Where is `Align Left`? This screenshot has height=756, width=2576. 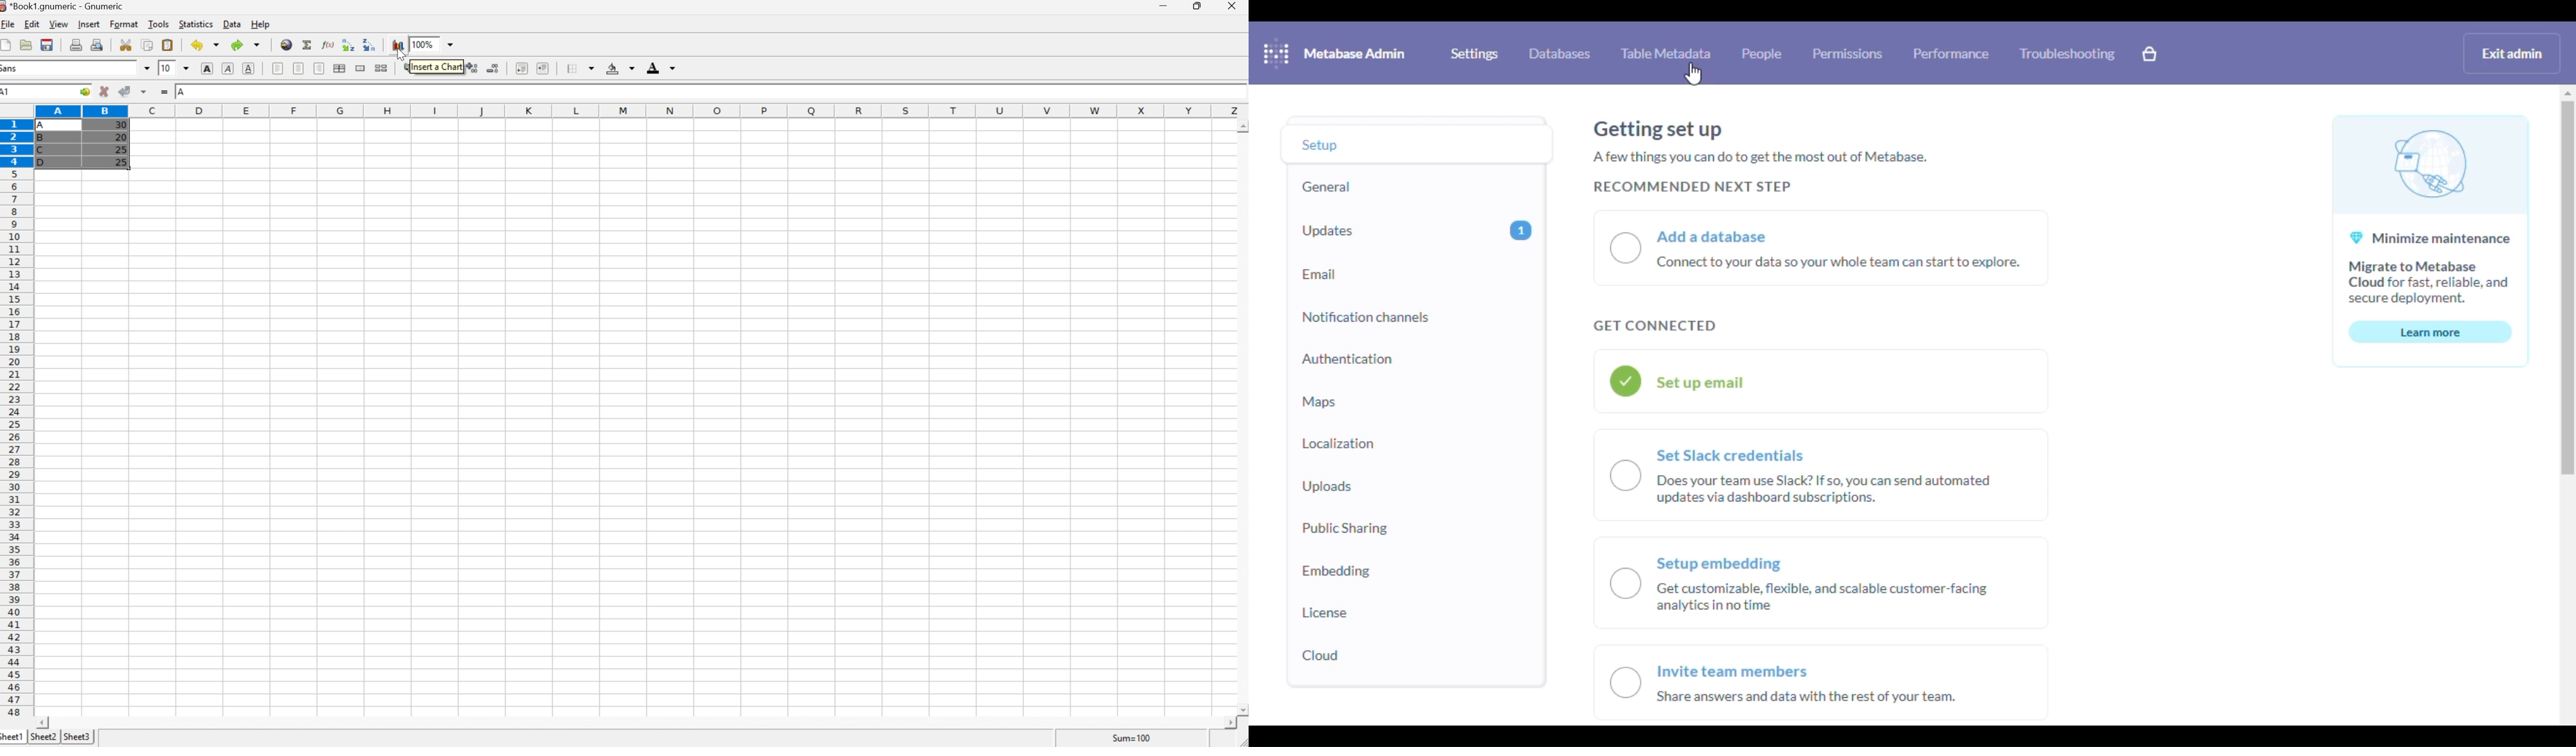
Align Left is located at coordinates (278, 69).